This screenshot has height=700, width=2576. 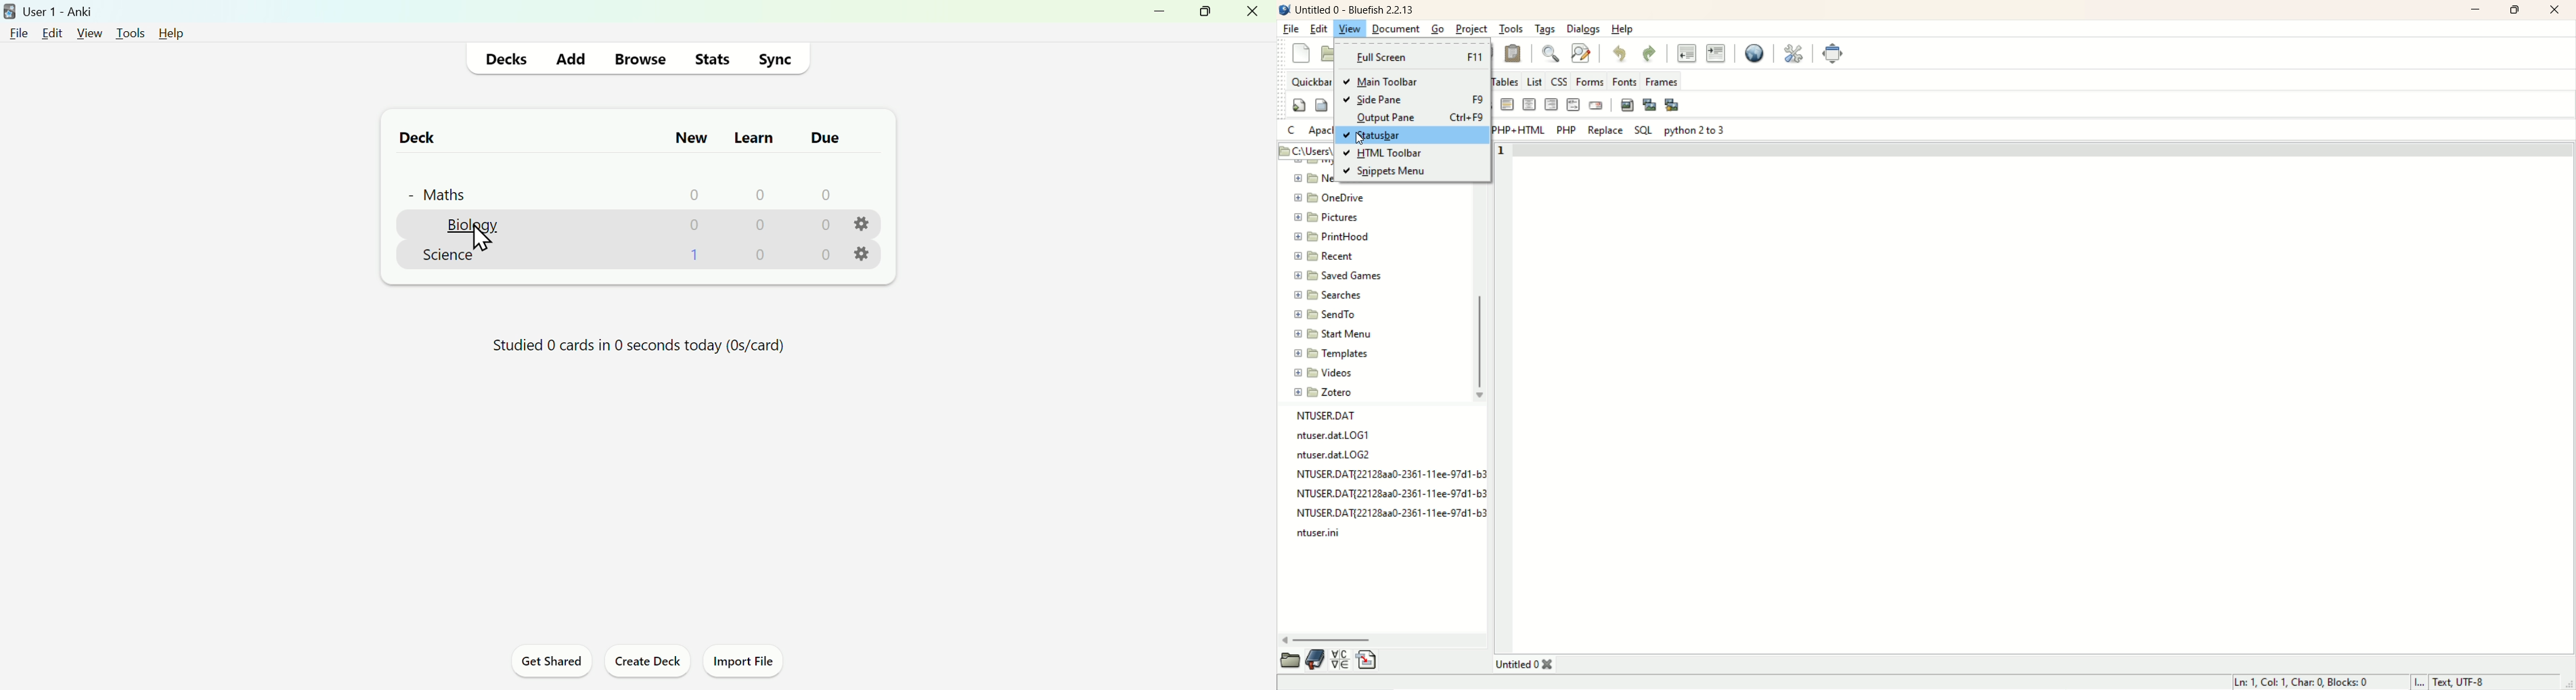 What do you see at coordinates (1368, 416) in the screenshot?
I see `file` at bounding box center [1368, 416].